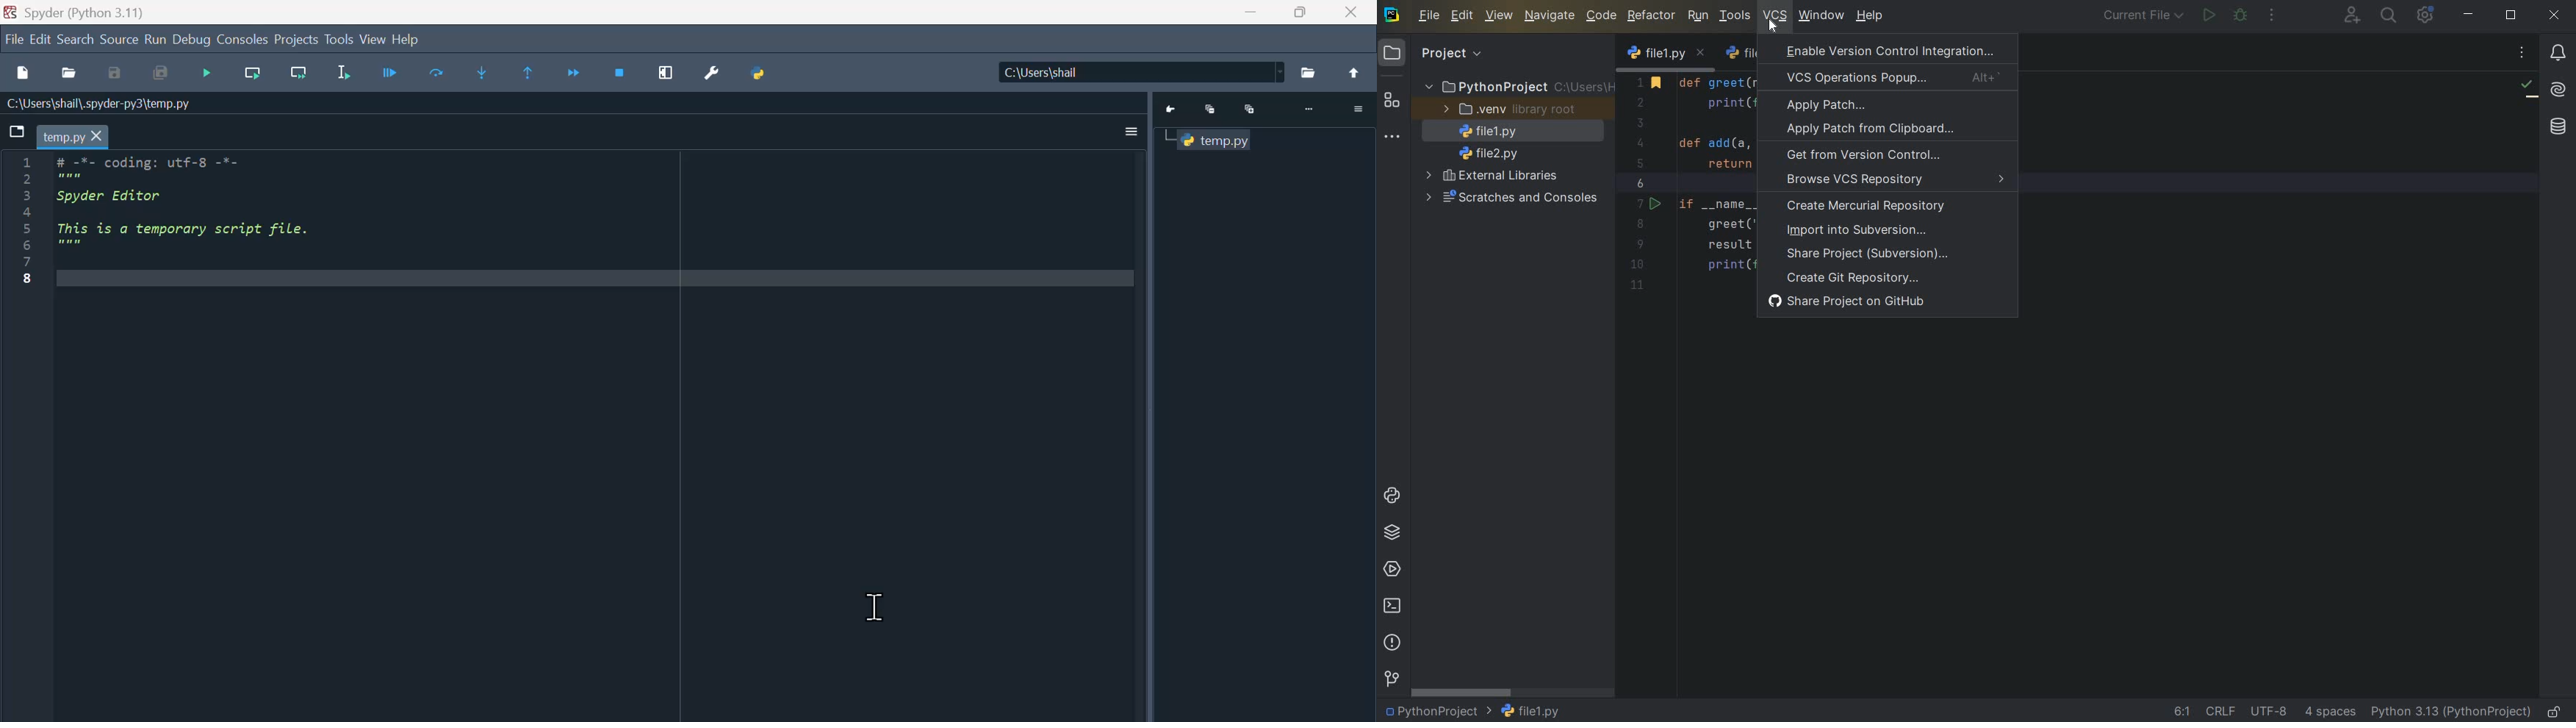  What do you see at coordinates (1463, 692) in the screenshot?
I see `scrollbar` at bounding box center [1463, 692].